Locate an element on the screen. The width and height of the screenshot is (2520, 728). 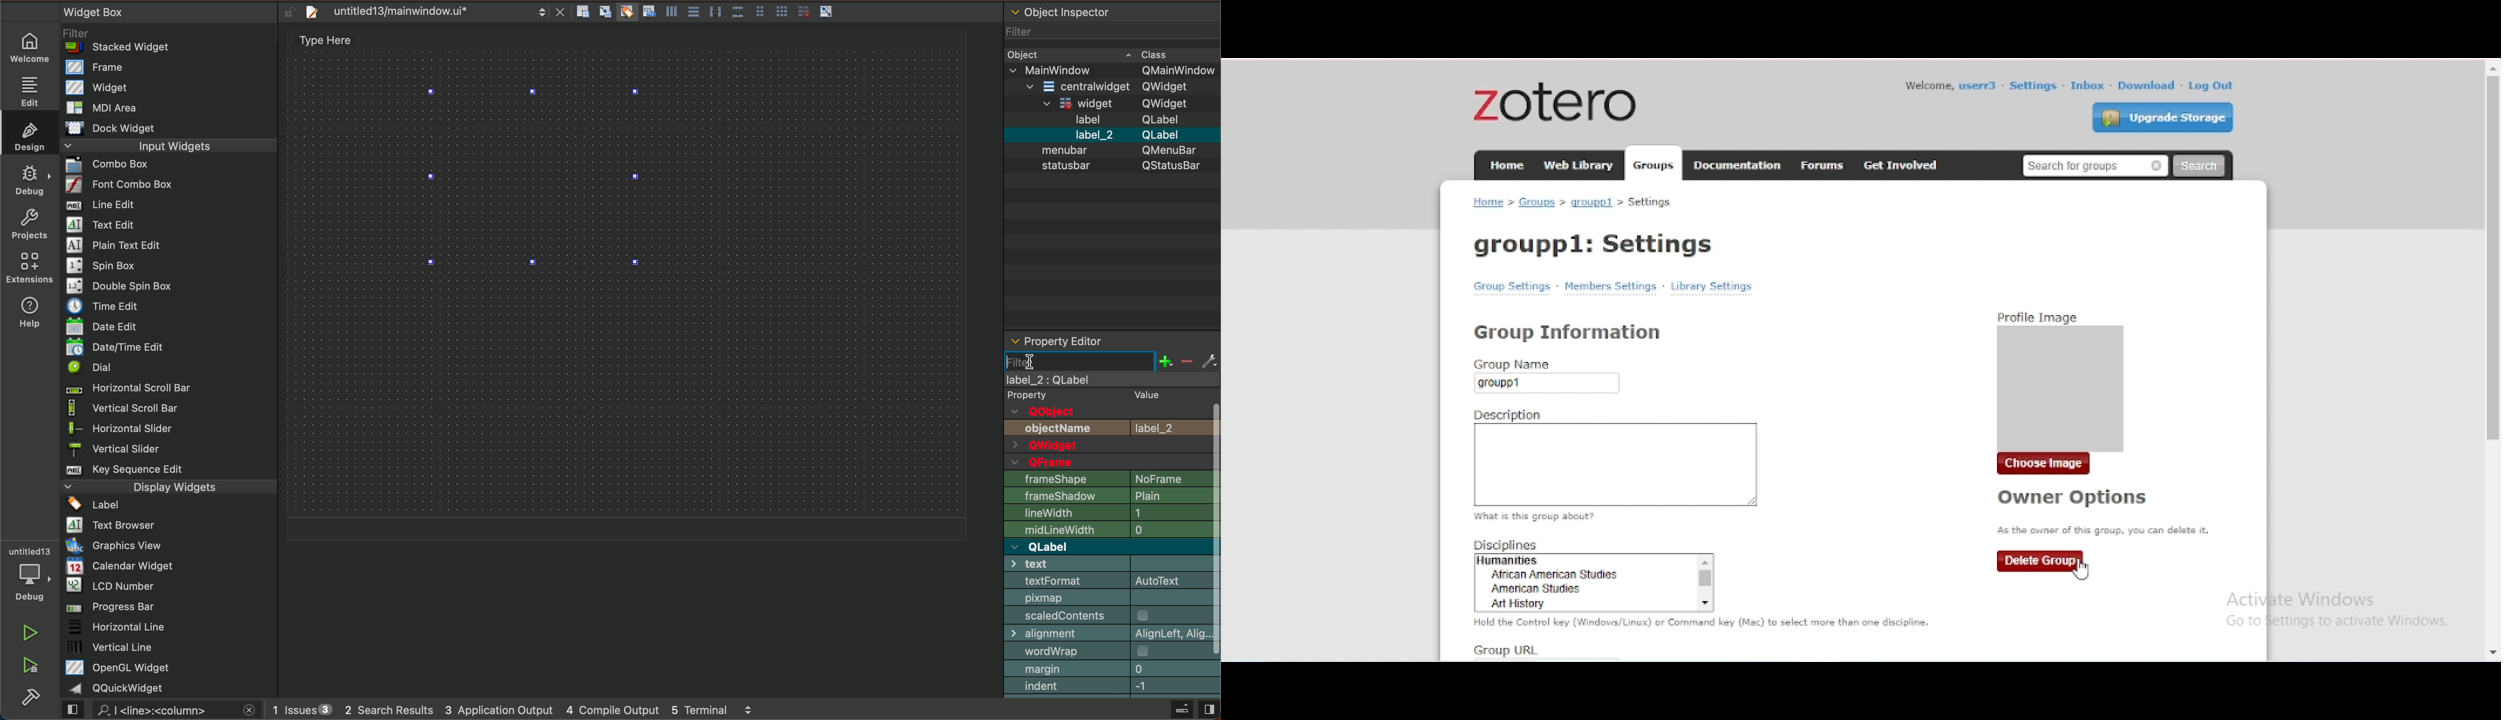
disciplines is located at coordinates (1597, 577).